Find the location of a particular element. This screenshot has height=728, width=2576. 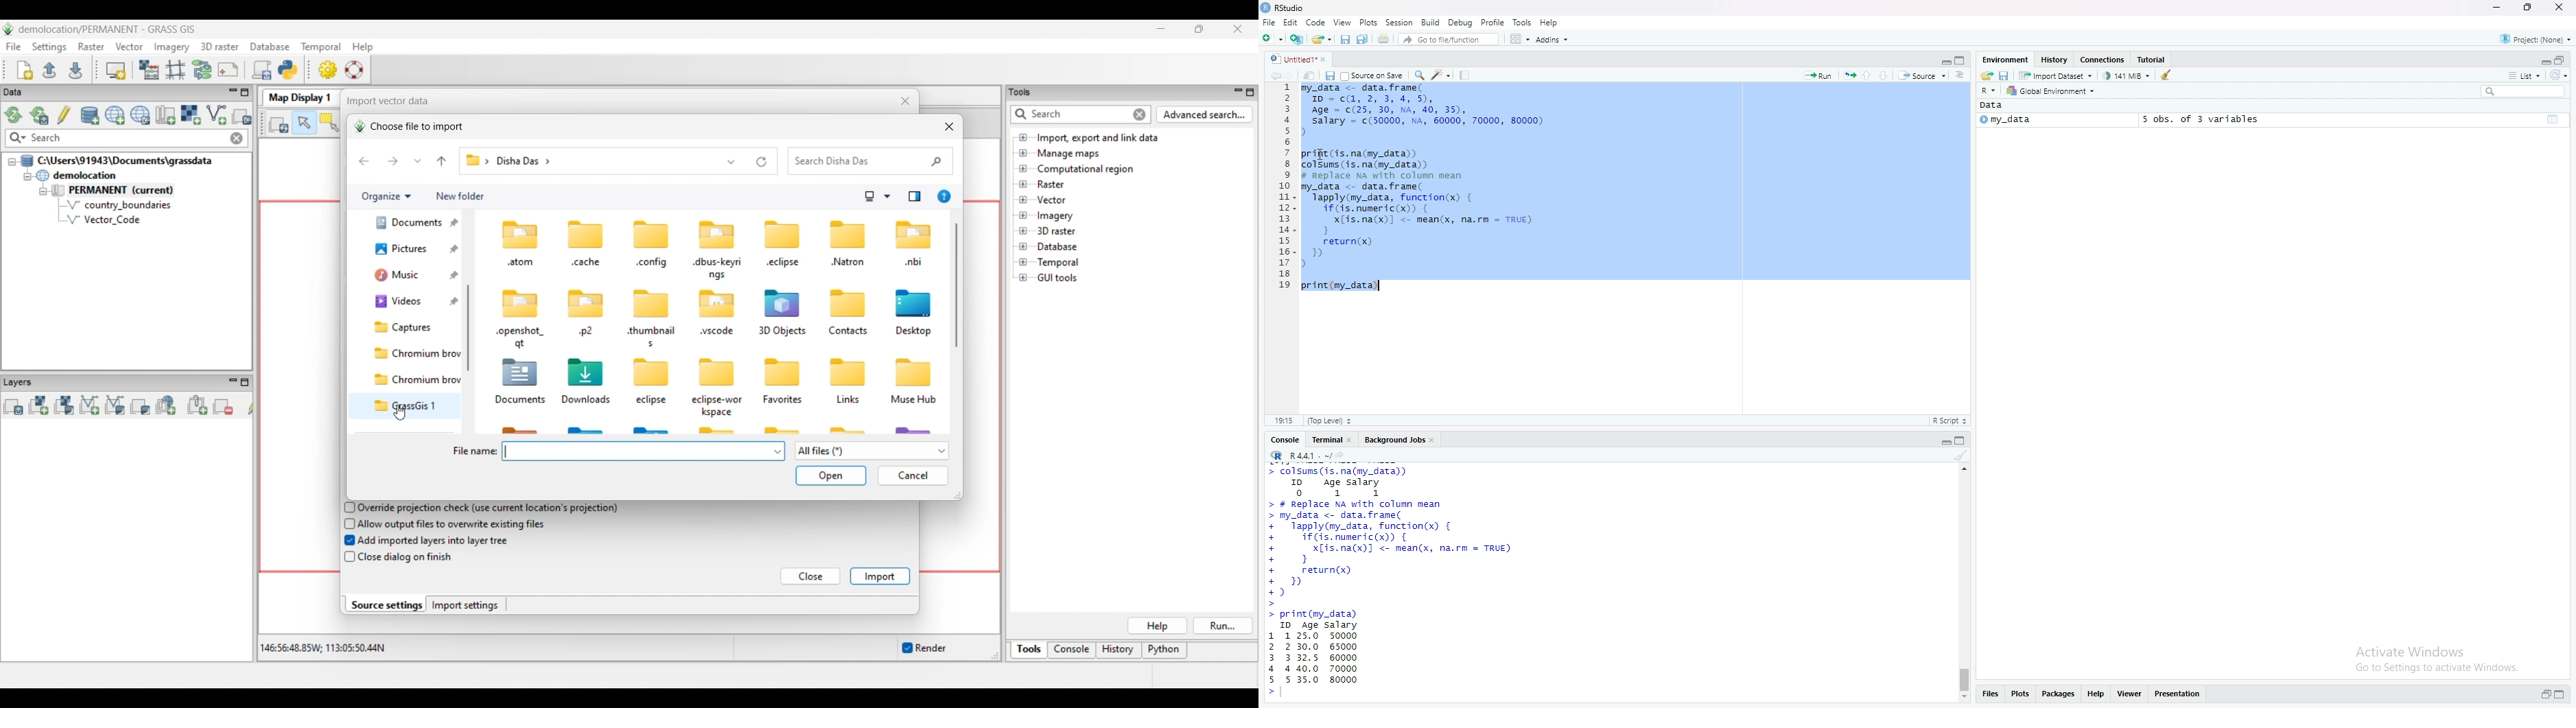

open an existing file is located at coordinates (1322, 39).